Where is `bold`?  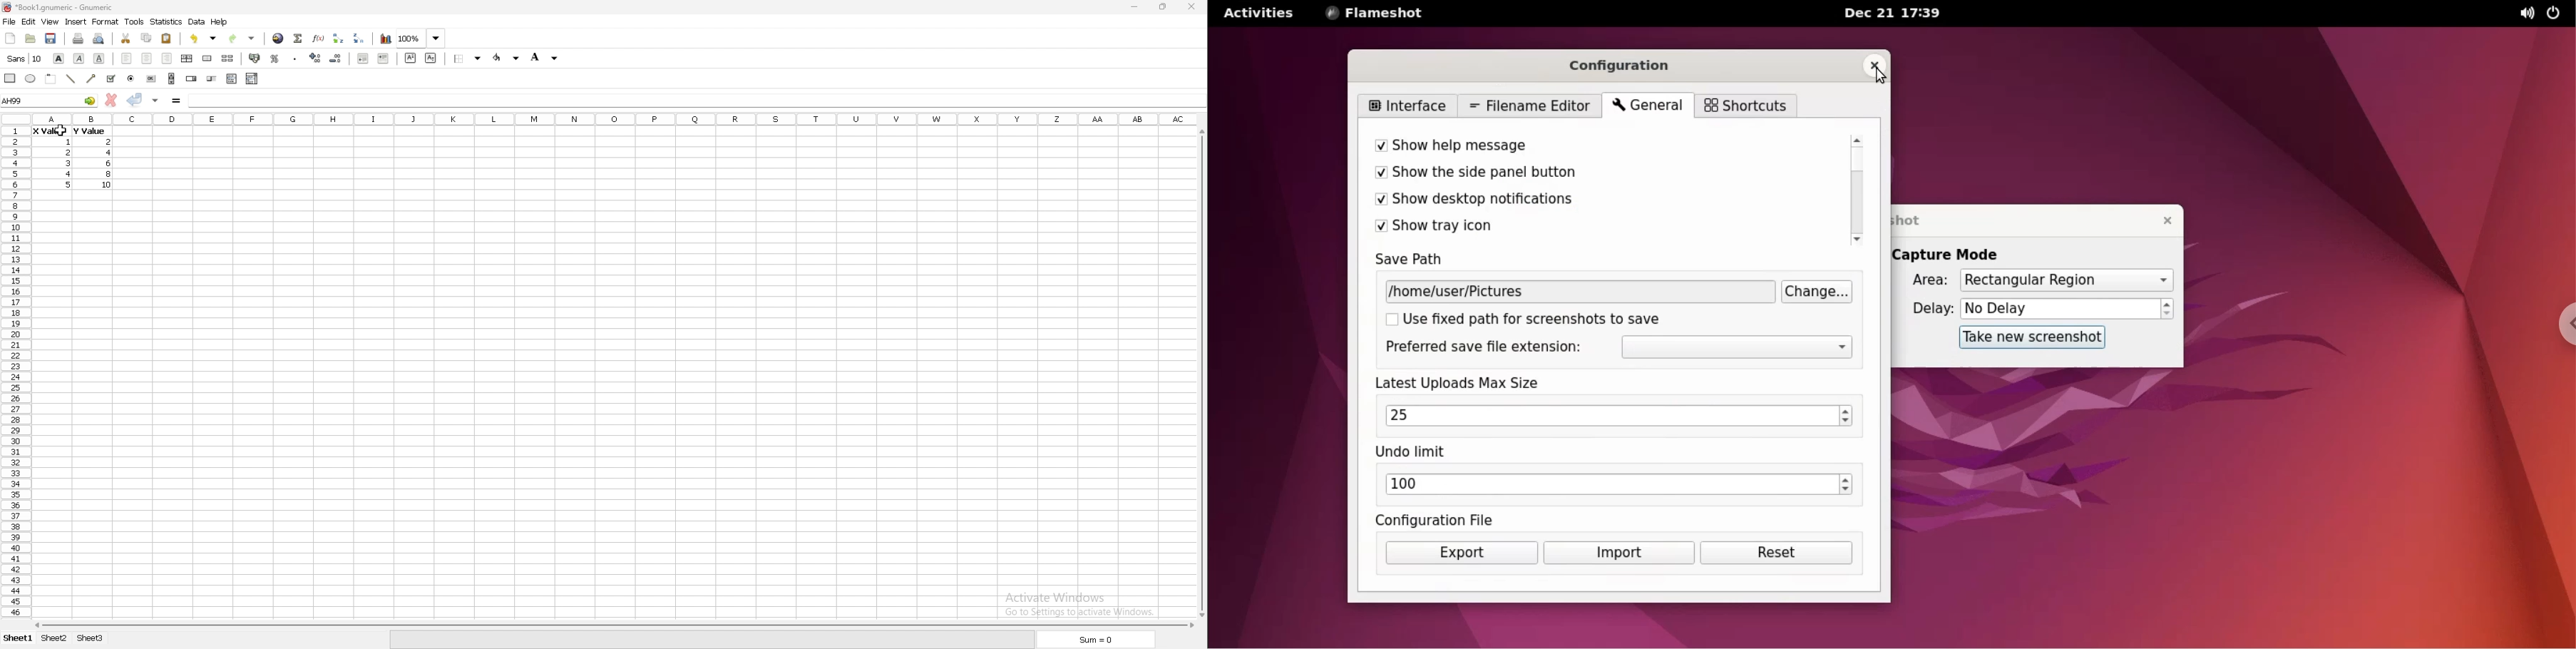
bold is located at coordinates (59, 58).